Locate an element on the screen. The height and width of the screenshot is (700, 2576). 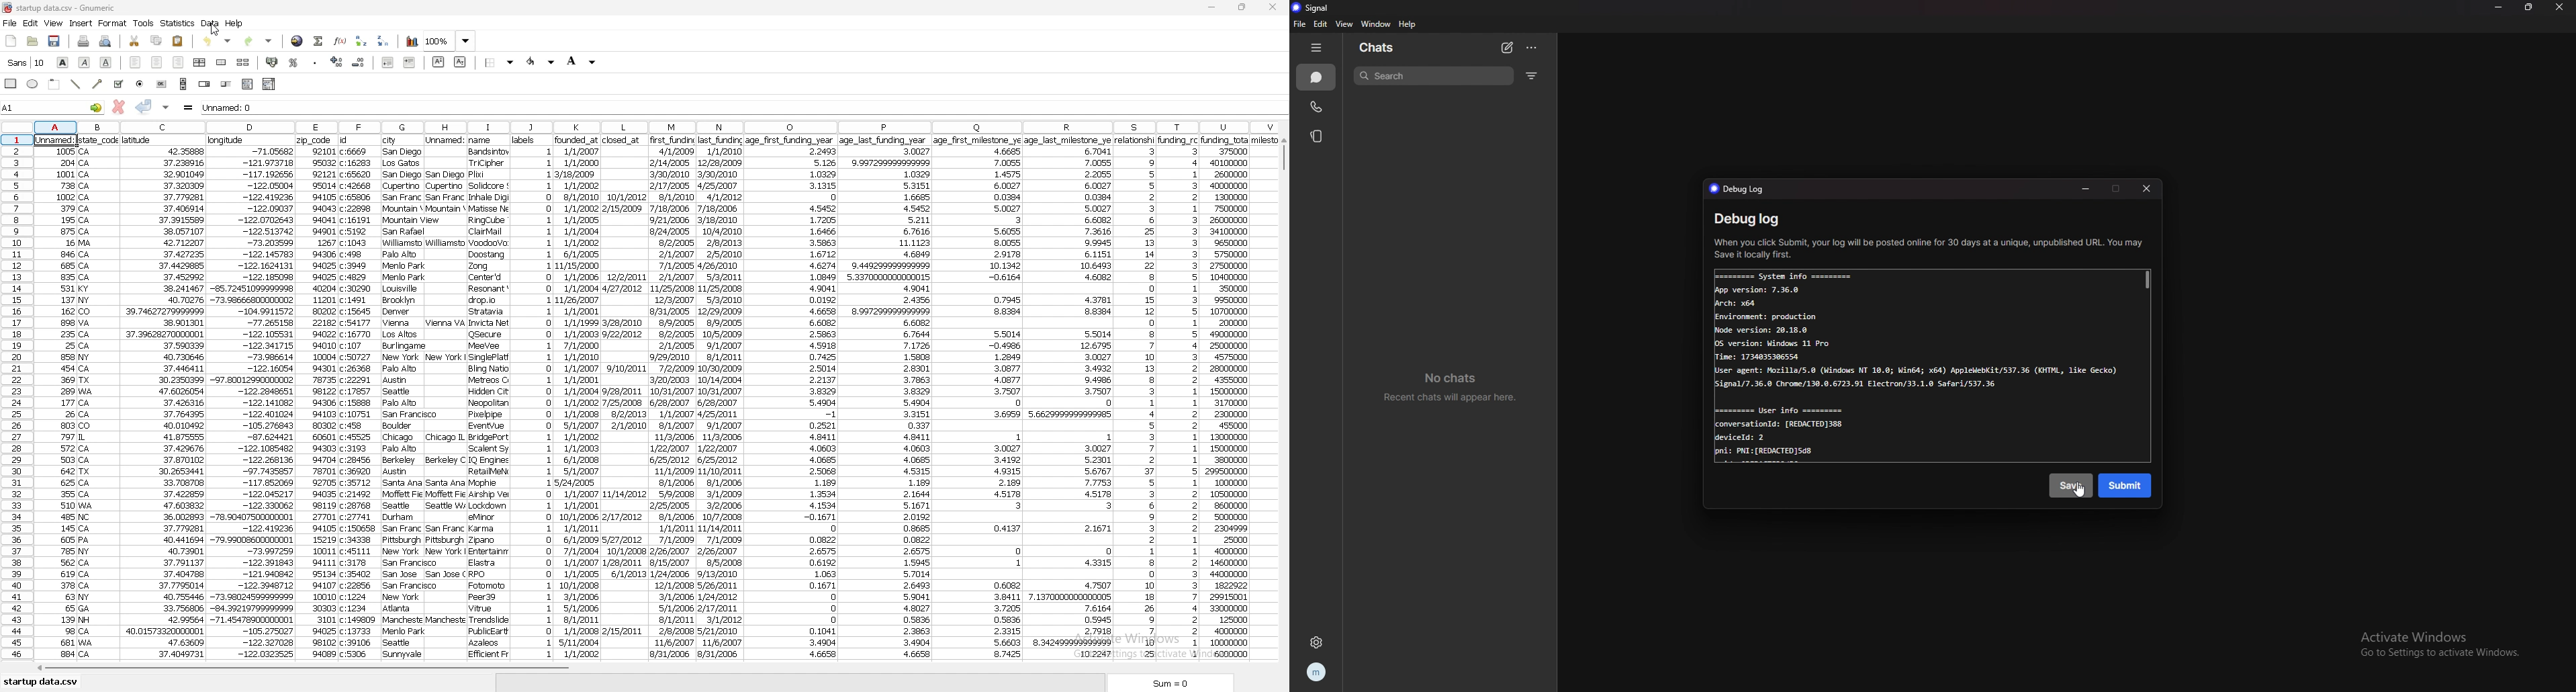
merge cells is located at coordinates (222, 62).